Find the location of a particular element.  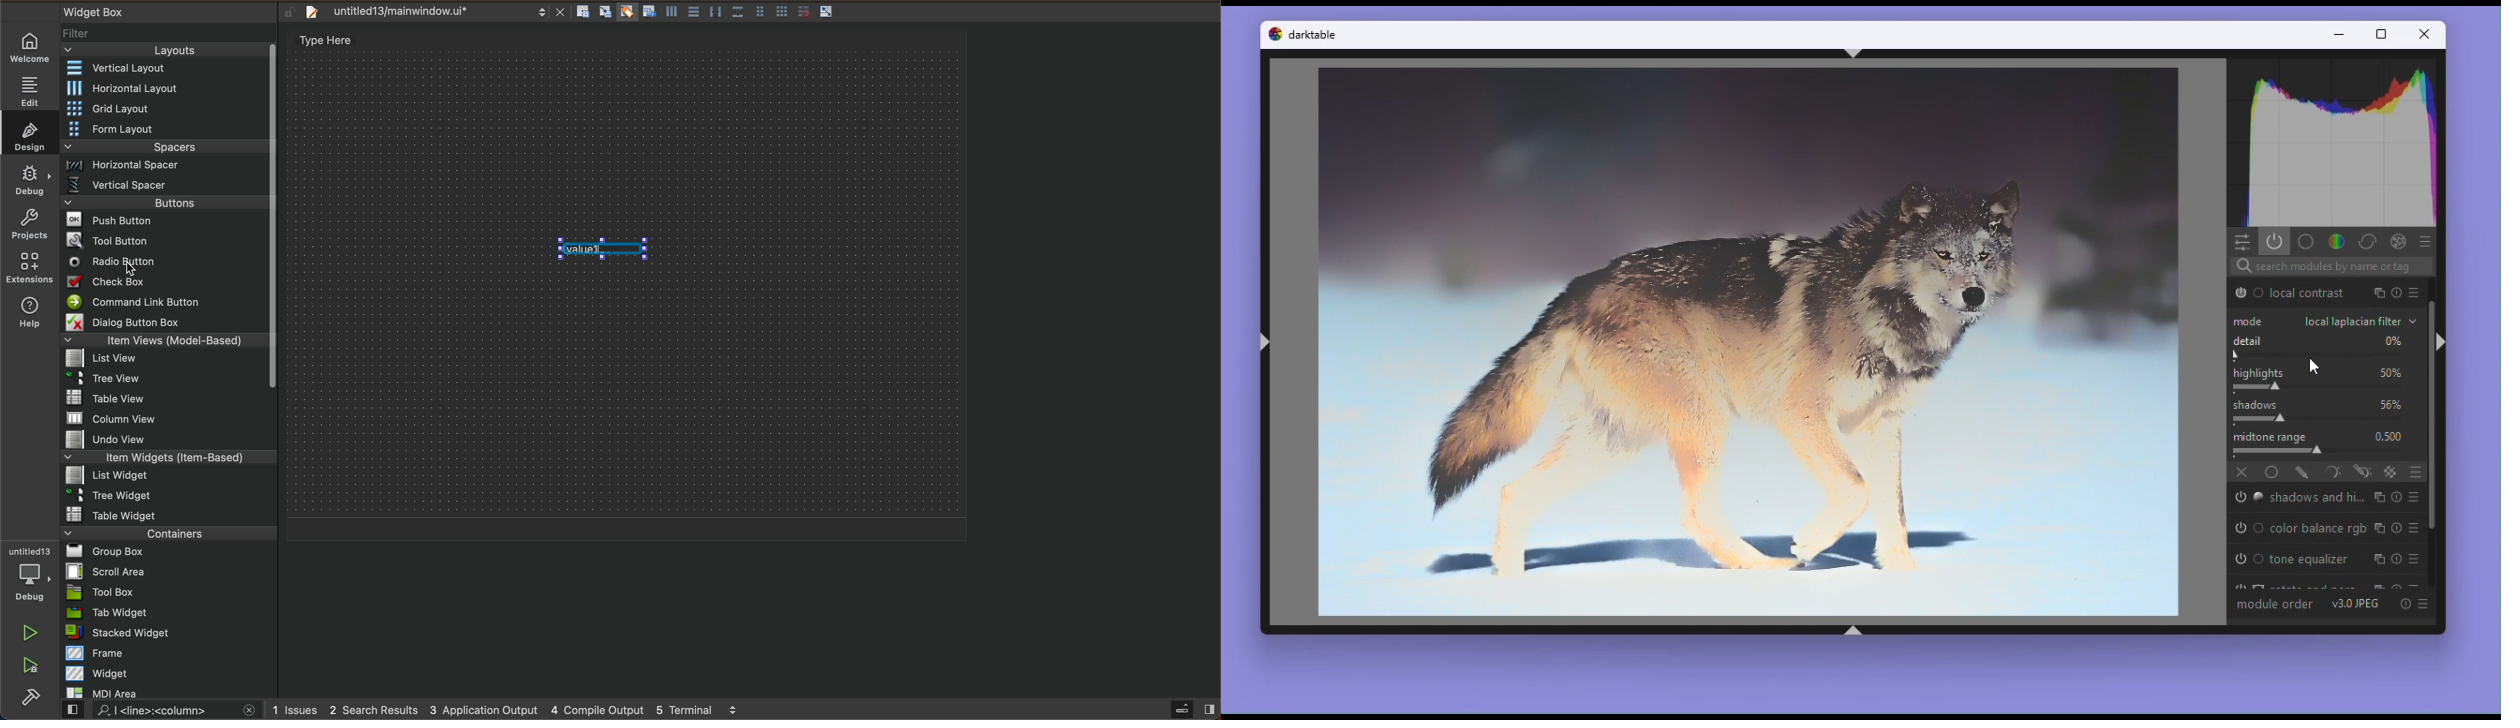

home is located at coordinates (35, 47).